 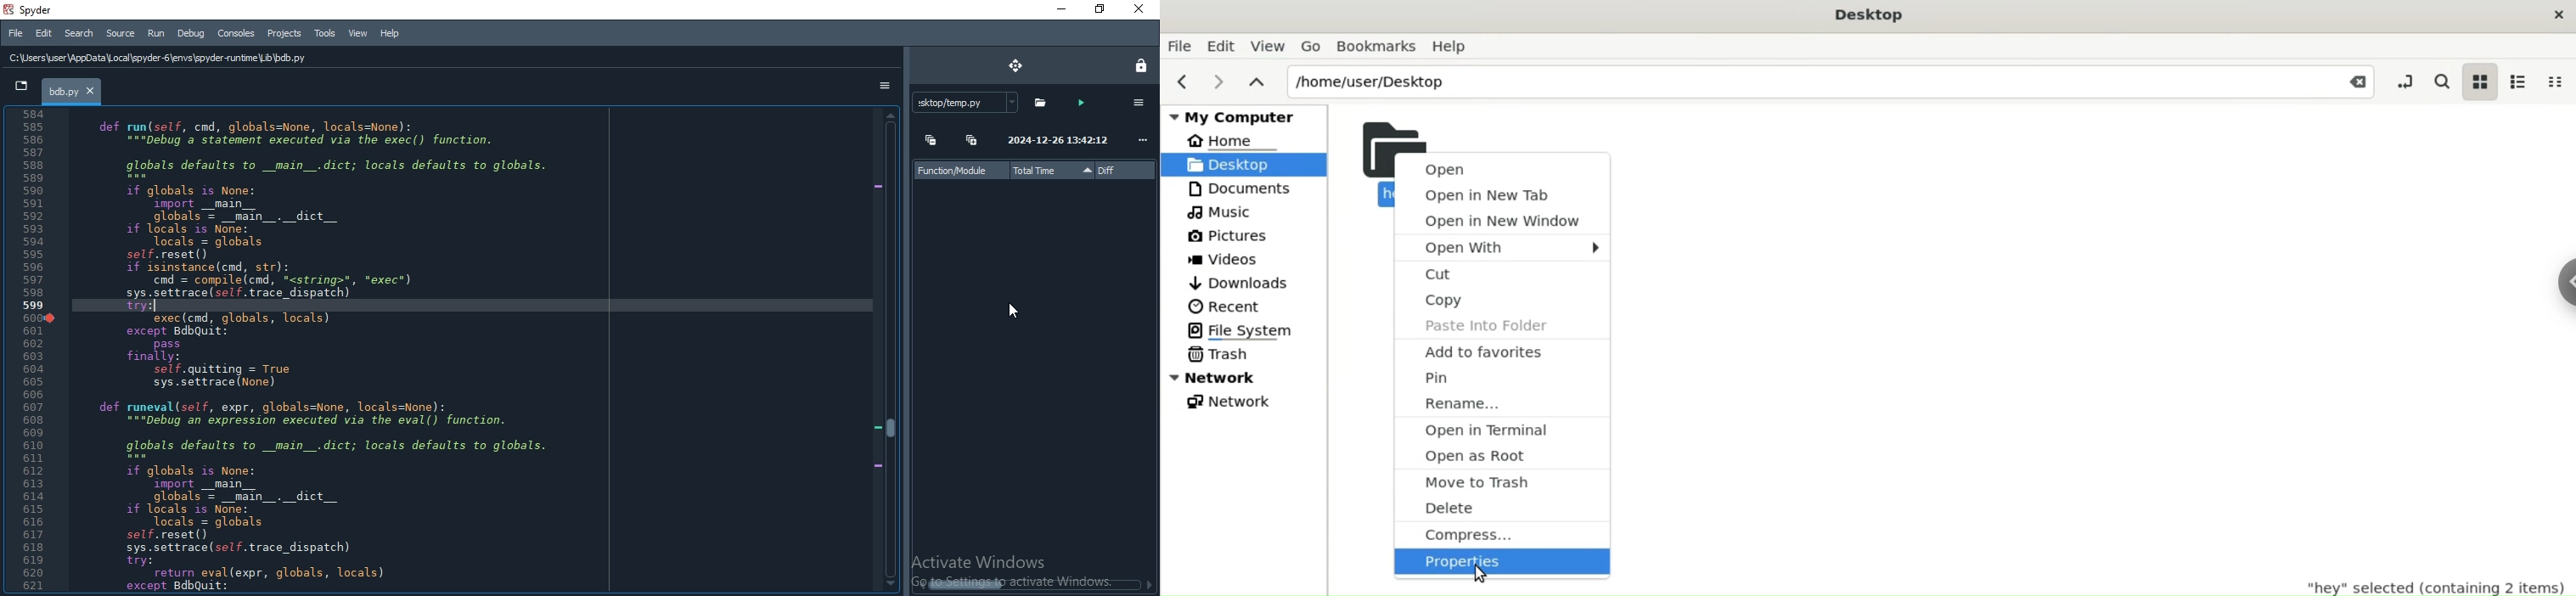 What do you see at coordinates (1502, 403) in the screenshot?
I see `rename` at bounding box center [1502, 403].